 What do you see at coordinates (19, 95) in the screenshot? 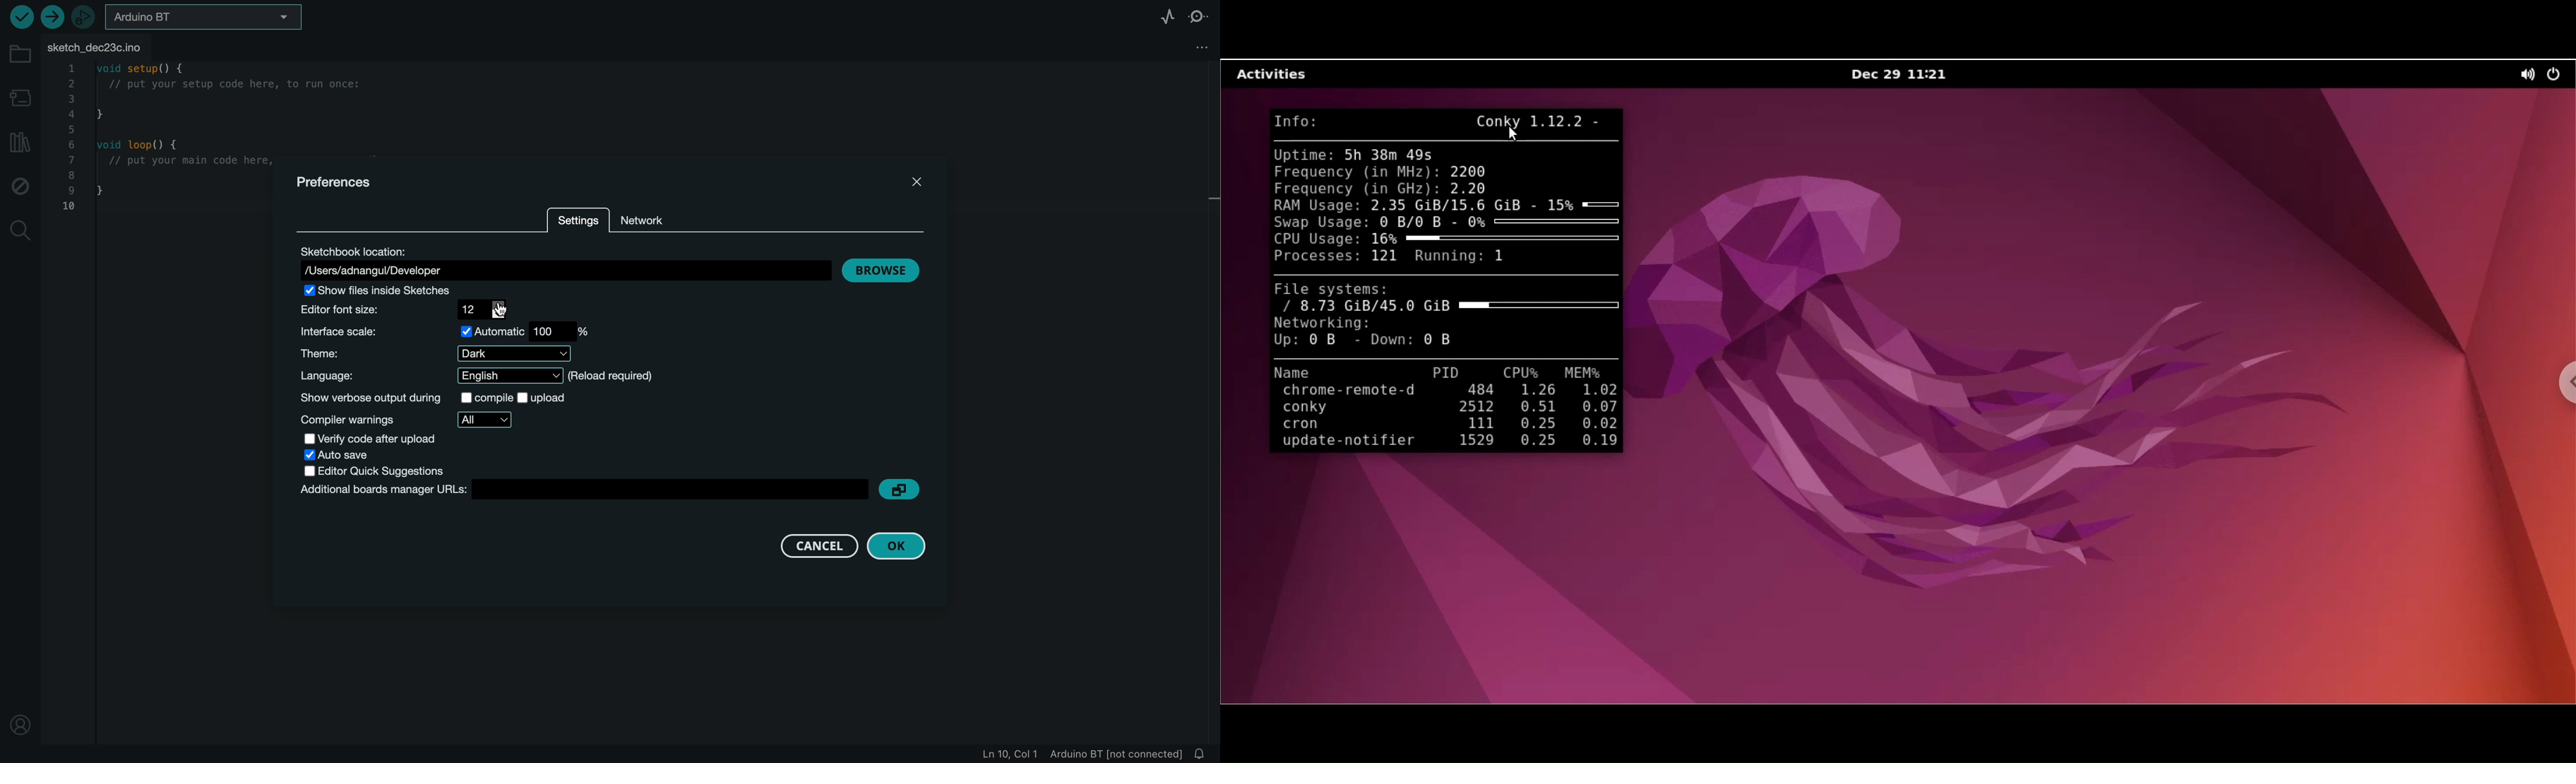
I see `board manager` at bounding box center [19, 95].